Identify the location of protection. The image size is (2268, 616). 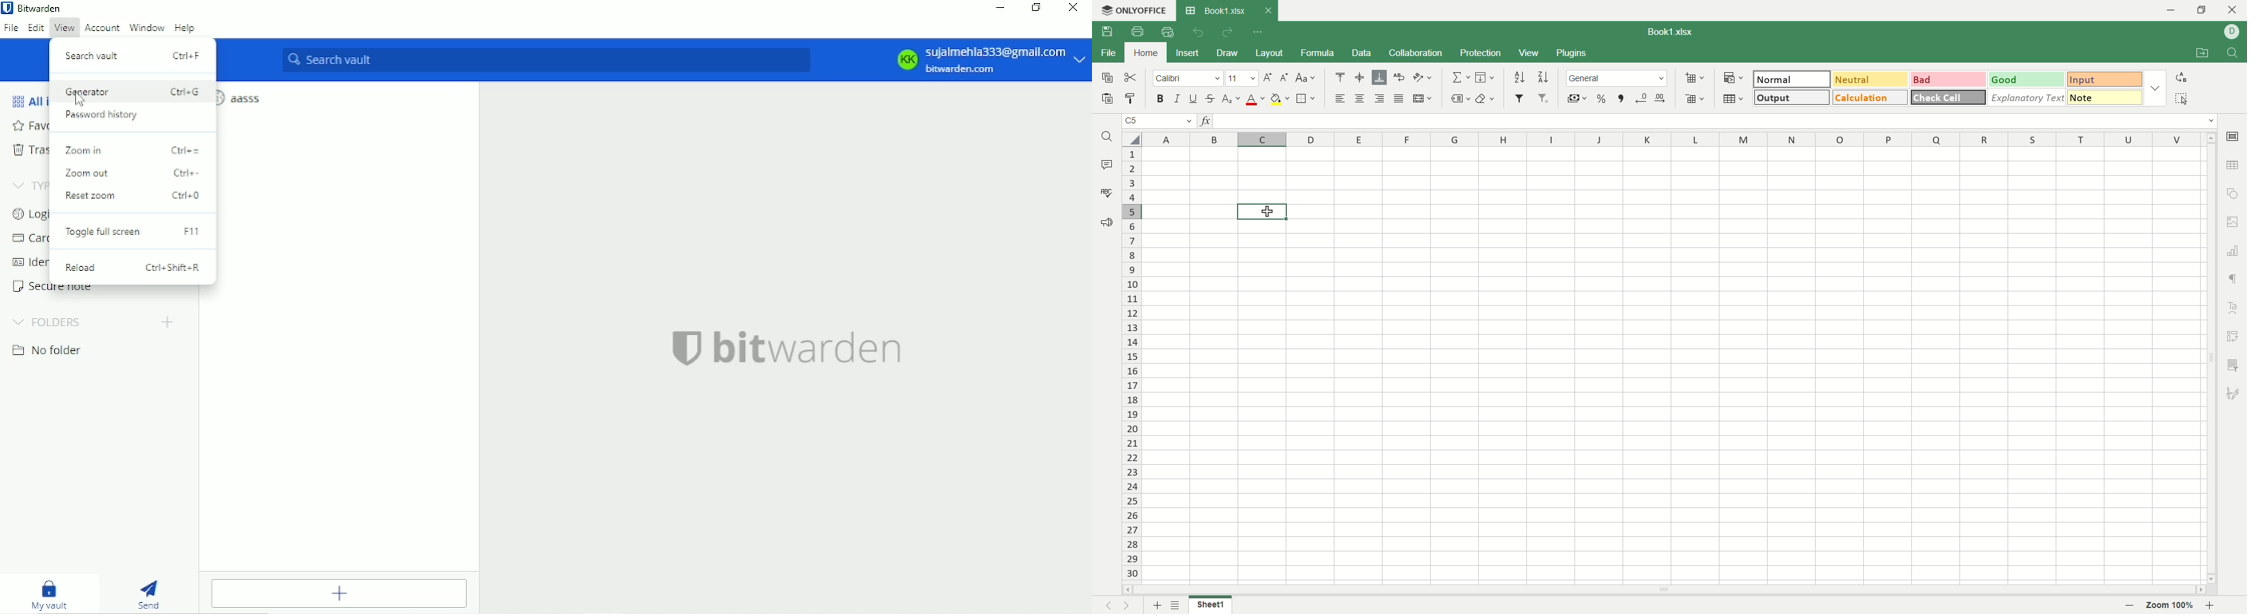
(1481, 52).